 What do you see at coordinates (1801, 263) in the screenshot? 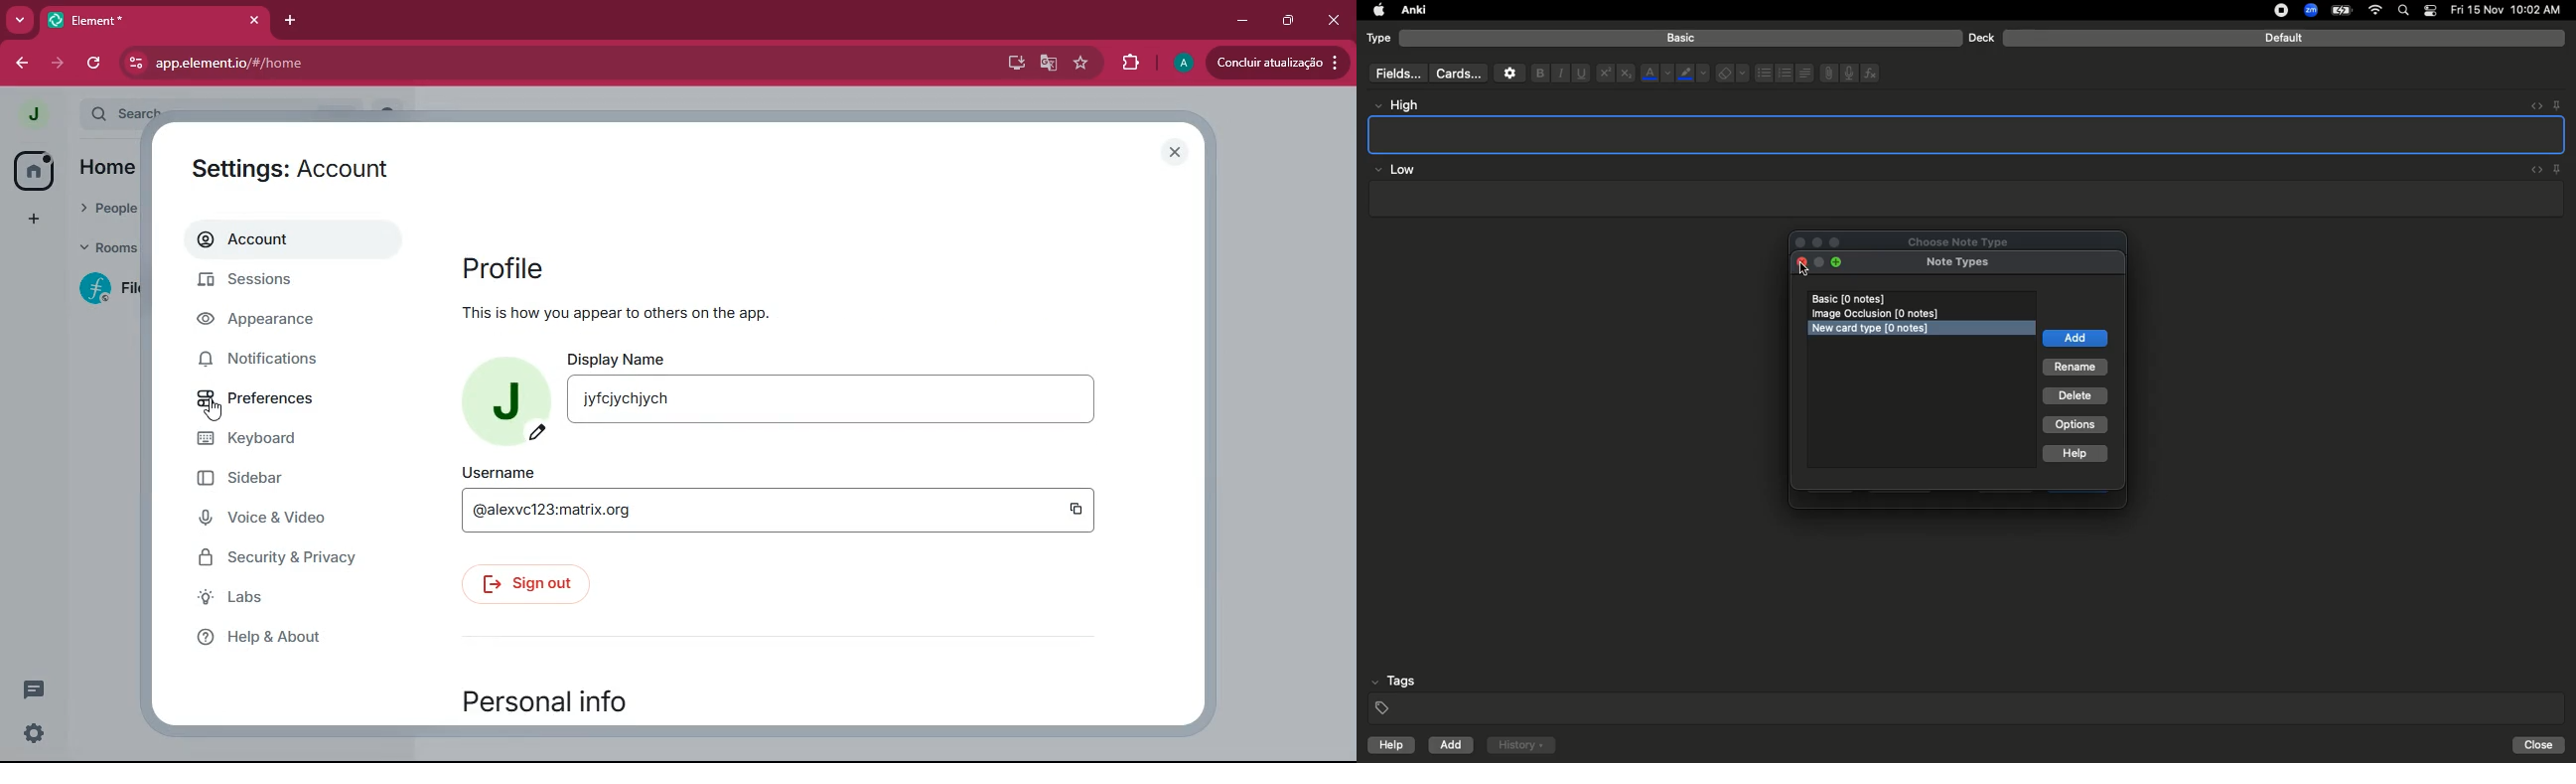
I see `close` at bounding box center [1801, 263].